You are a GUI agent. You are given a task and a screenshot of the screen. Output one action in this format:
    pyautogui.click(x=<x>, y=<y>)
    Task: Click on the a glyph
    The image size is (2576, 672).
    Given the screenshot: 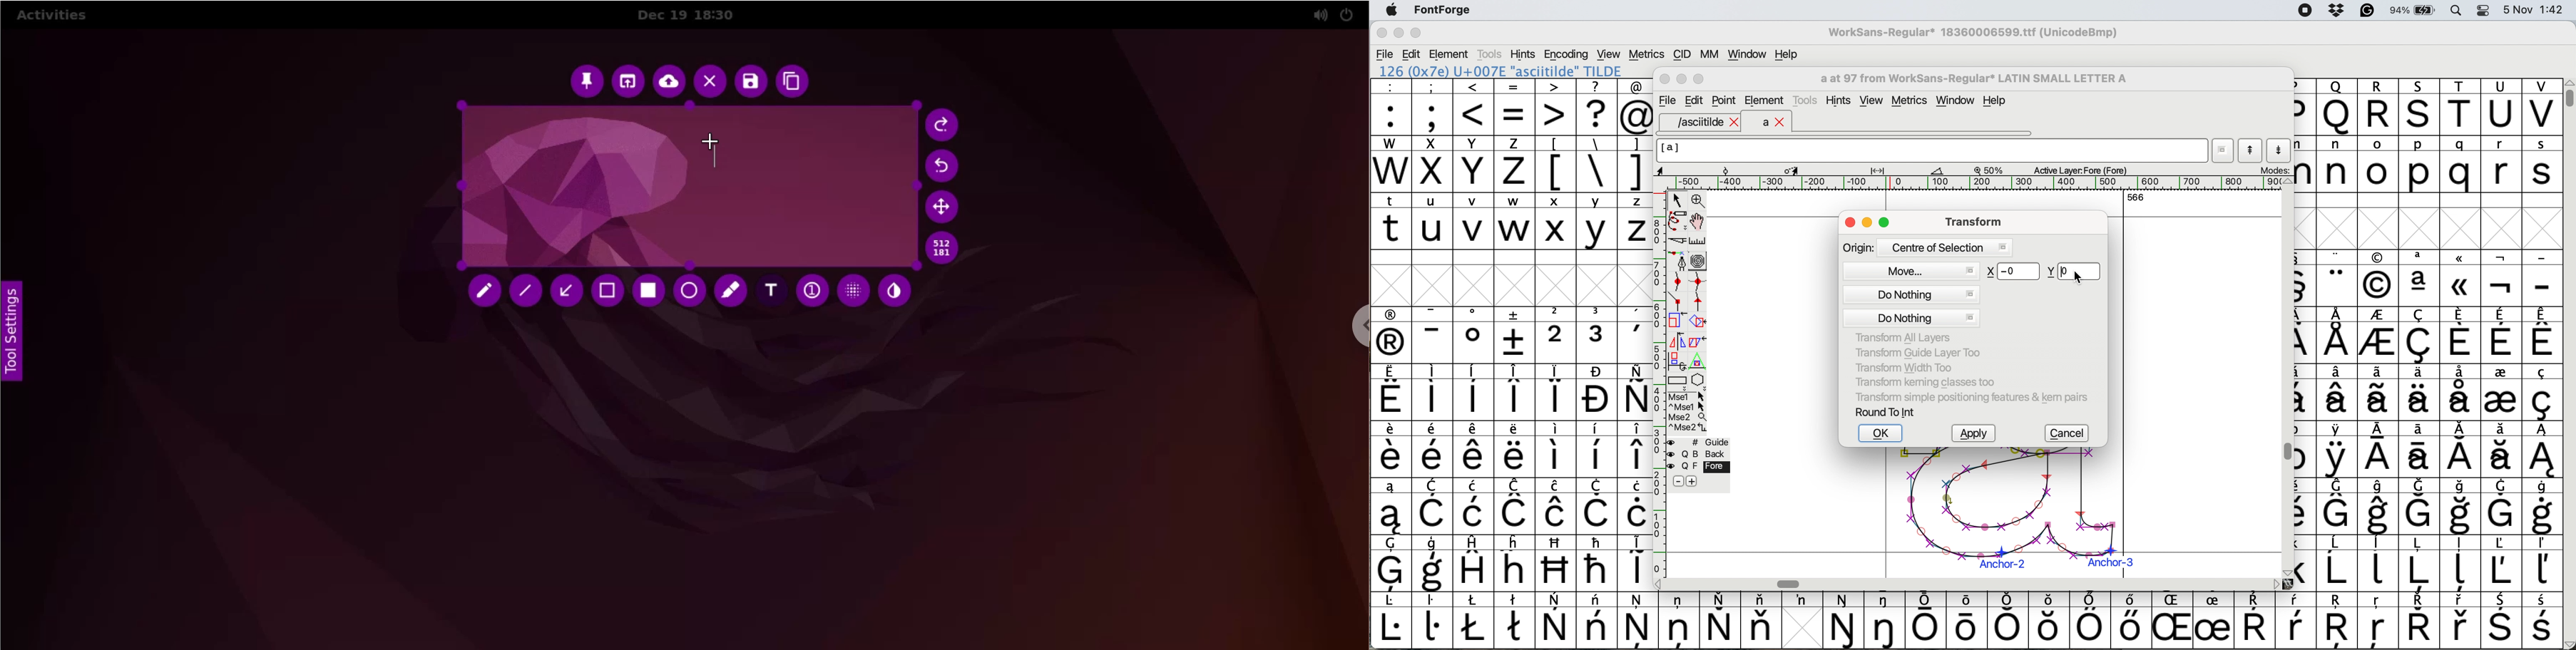 What is the action you would take?
    pyautogui.click(x=2008, y=512)
    